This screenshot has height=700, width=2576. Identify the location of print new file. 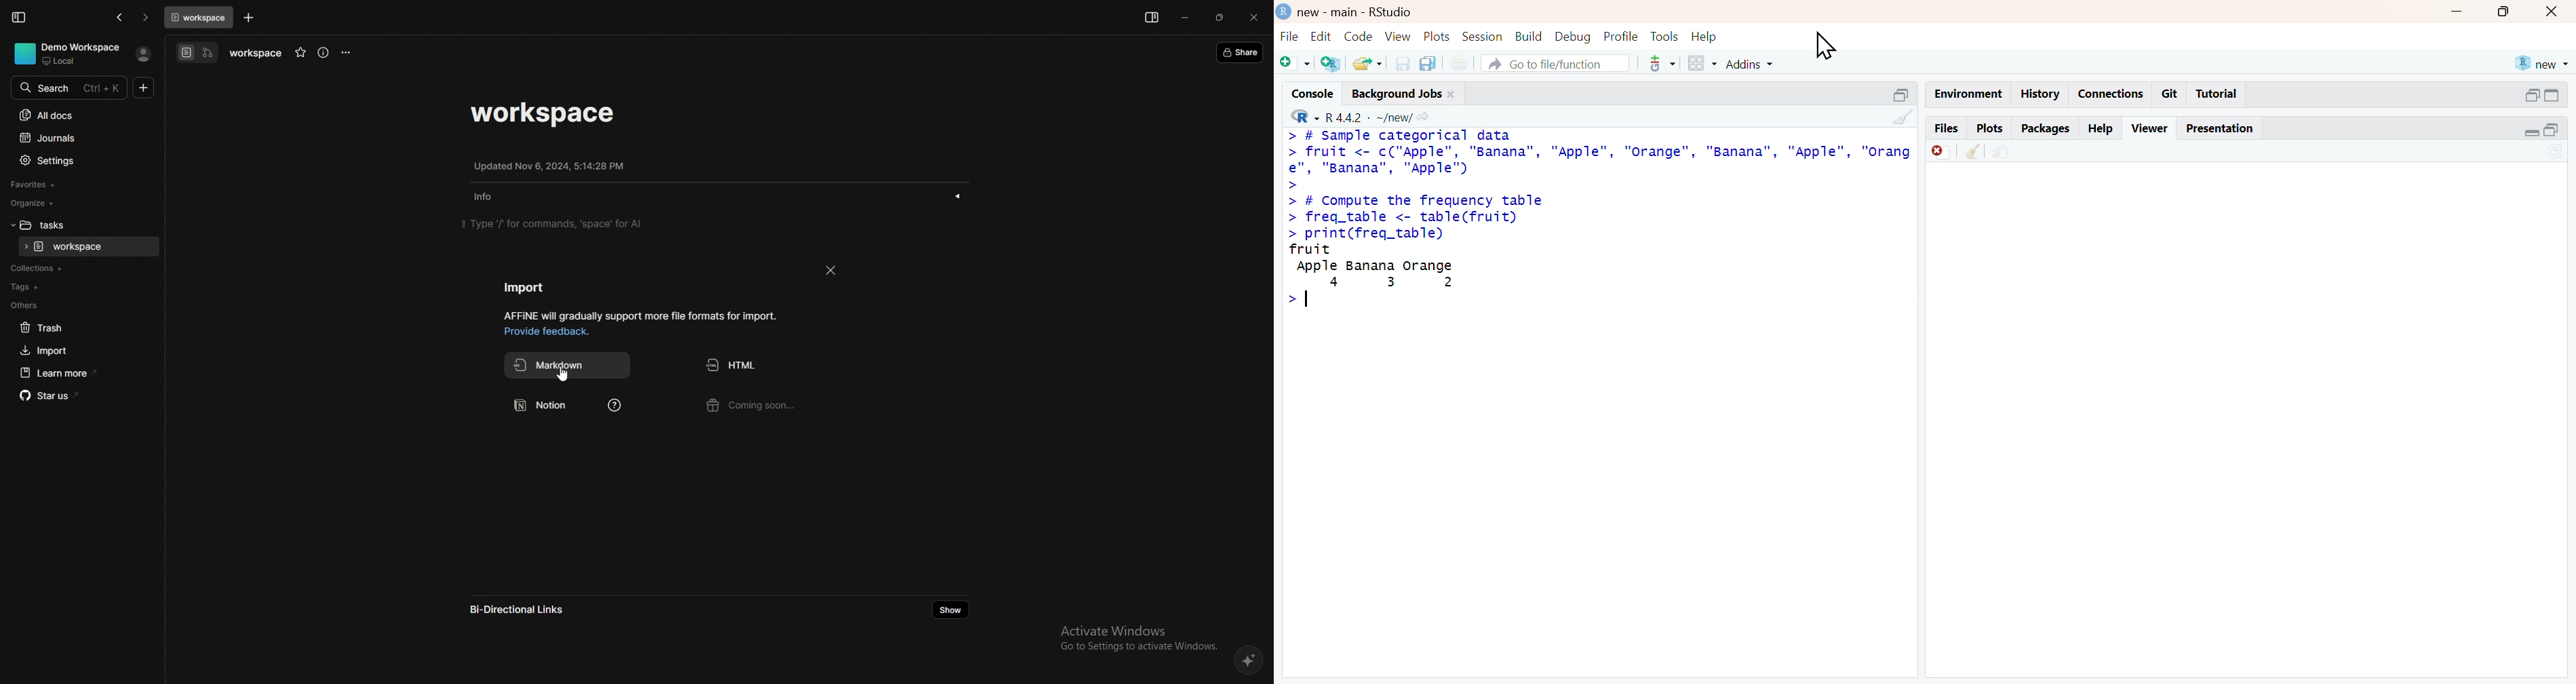
(1460, 64).